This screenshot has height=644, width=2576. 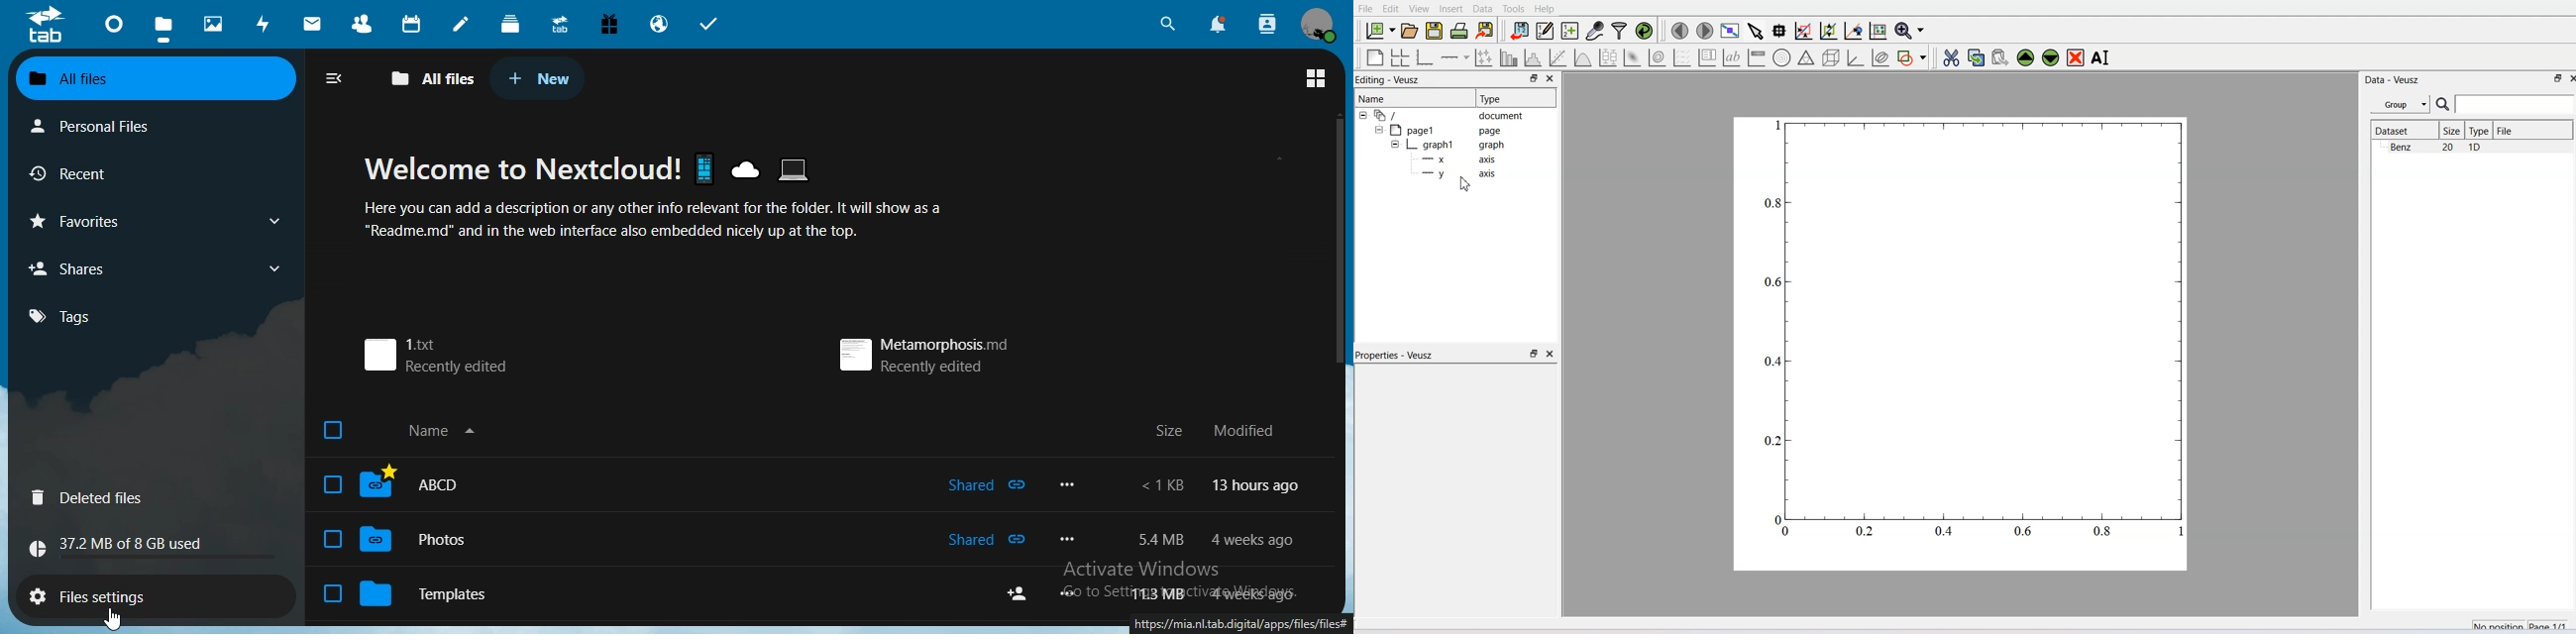 What do you see at coordinates (159, 268) in the screenshot?
I see `shares` at bounding box center [159, 268].